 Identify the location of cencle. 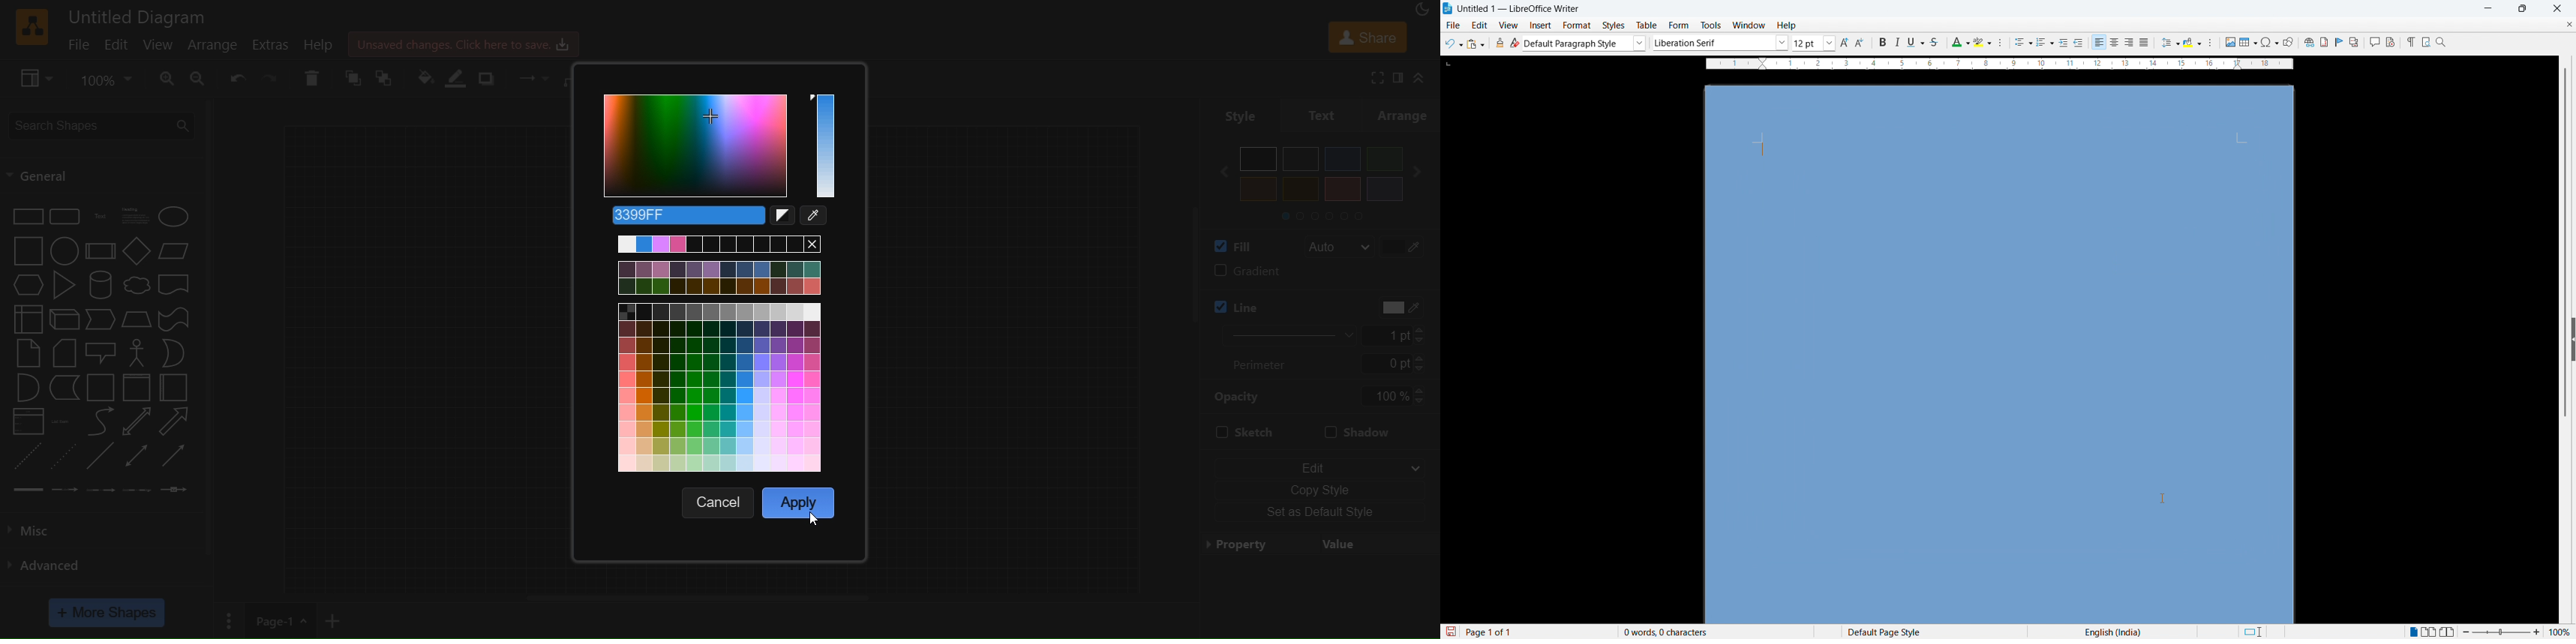
(721, 502).